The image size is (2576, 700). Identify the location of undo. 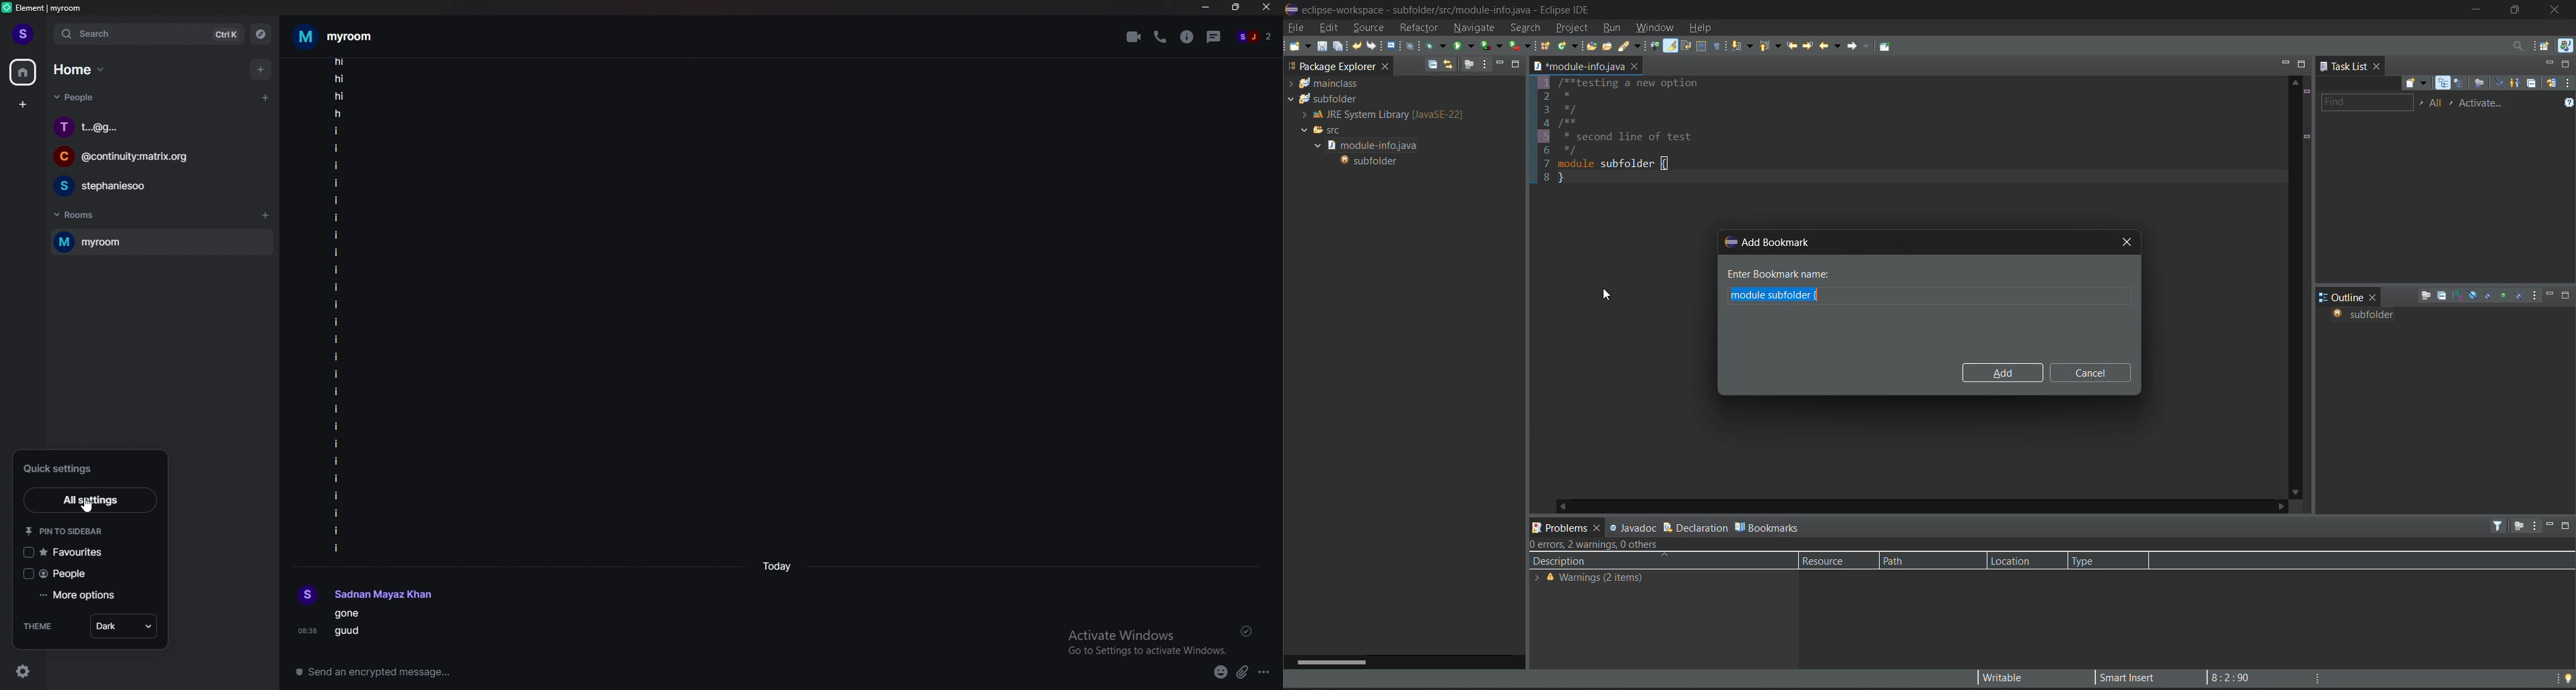
(1358, 46).